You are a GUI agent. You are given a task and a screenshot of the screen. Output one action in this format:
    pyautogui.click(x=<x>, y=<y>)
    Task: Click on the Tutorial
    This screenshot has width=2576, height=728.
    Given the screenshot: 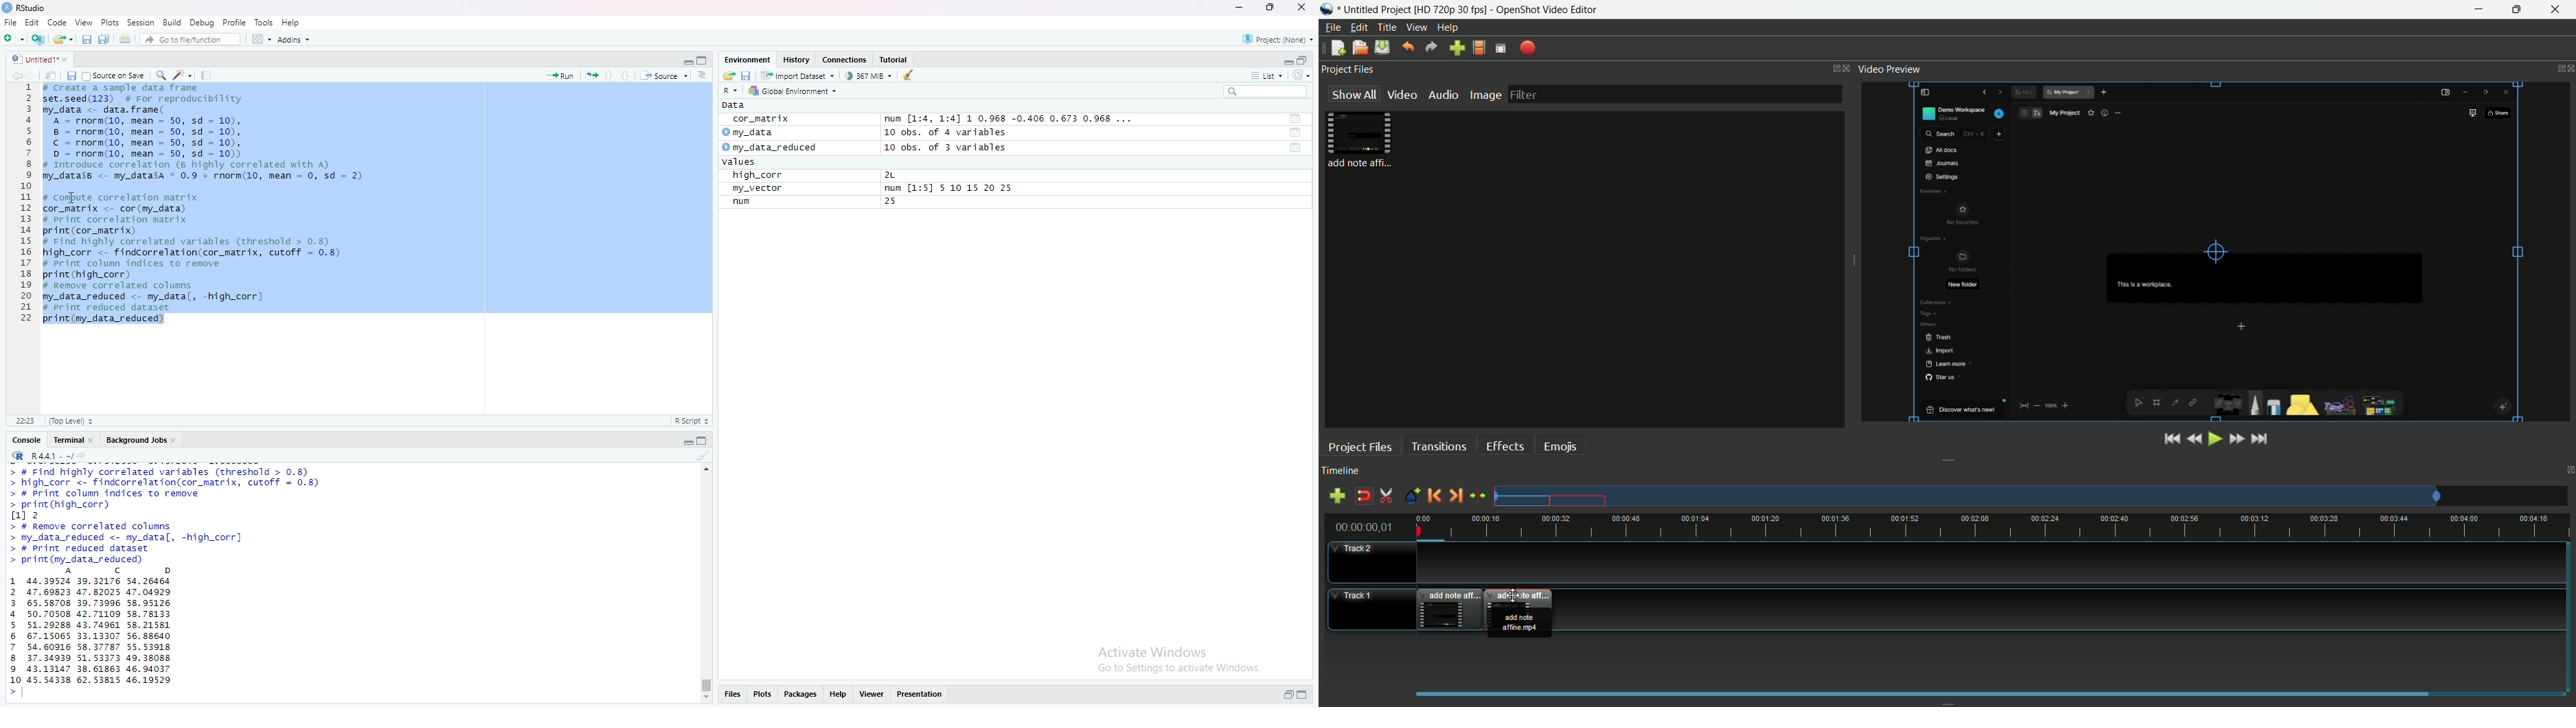 What is the action you would take?
    pyautogui.click(x=896, y=60)
    